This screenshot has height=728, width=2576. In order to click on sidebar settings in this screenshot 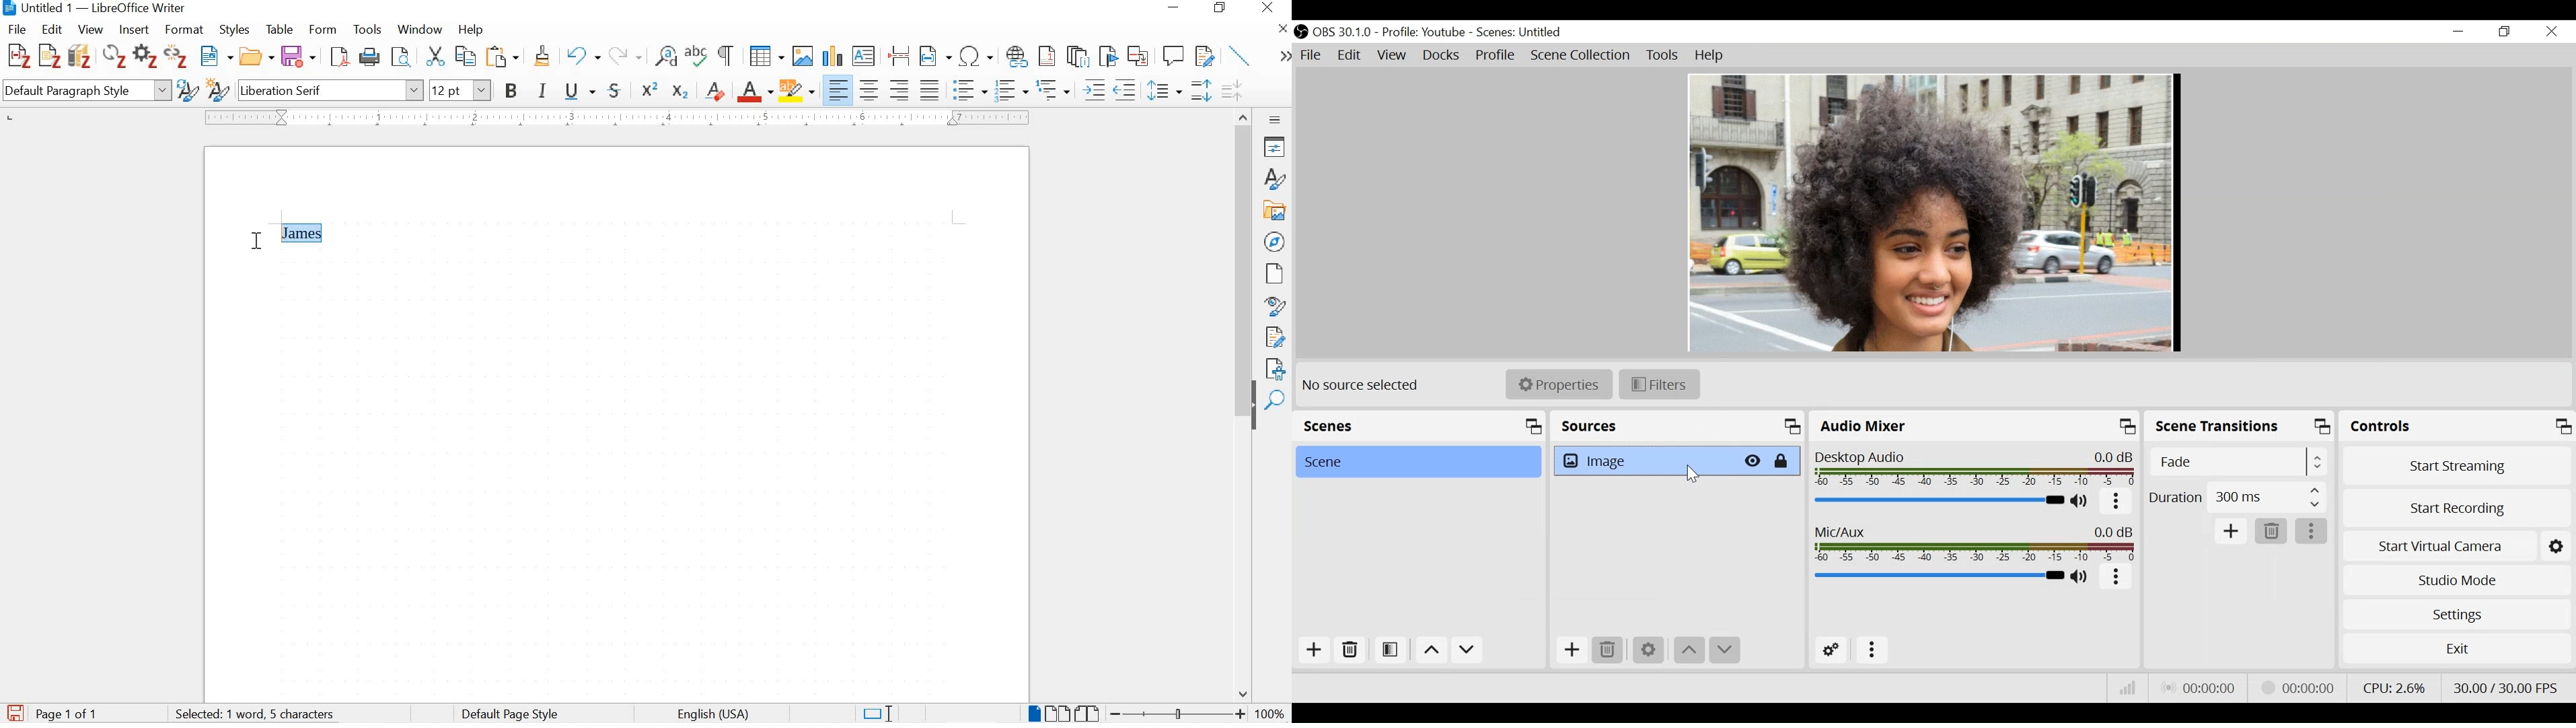, I will do `click(1276, 119)`.